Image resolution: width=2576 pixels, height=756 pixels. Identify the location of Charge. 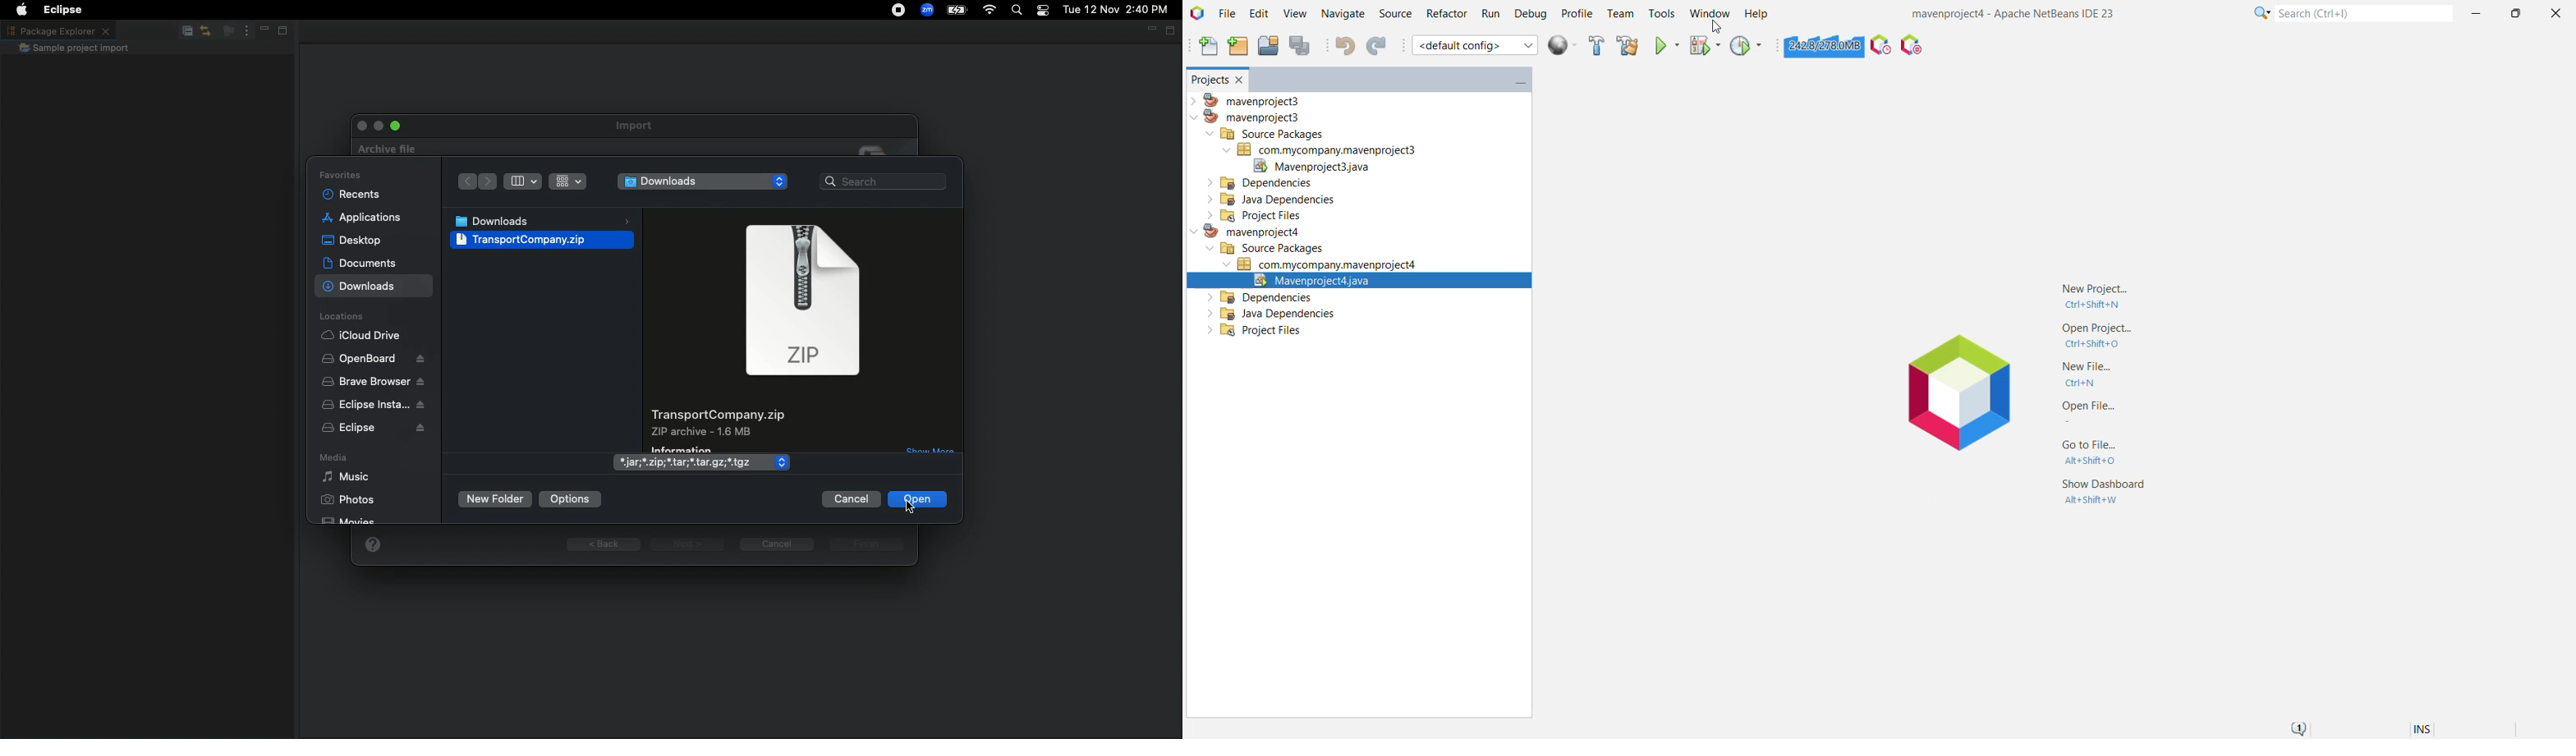
(958, 10).